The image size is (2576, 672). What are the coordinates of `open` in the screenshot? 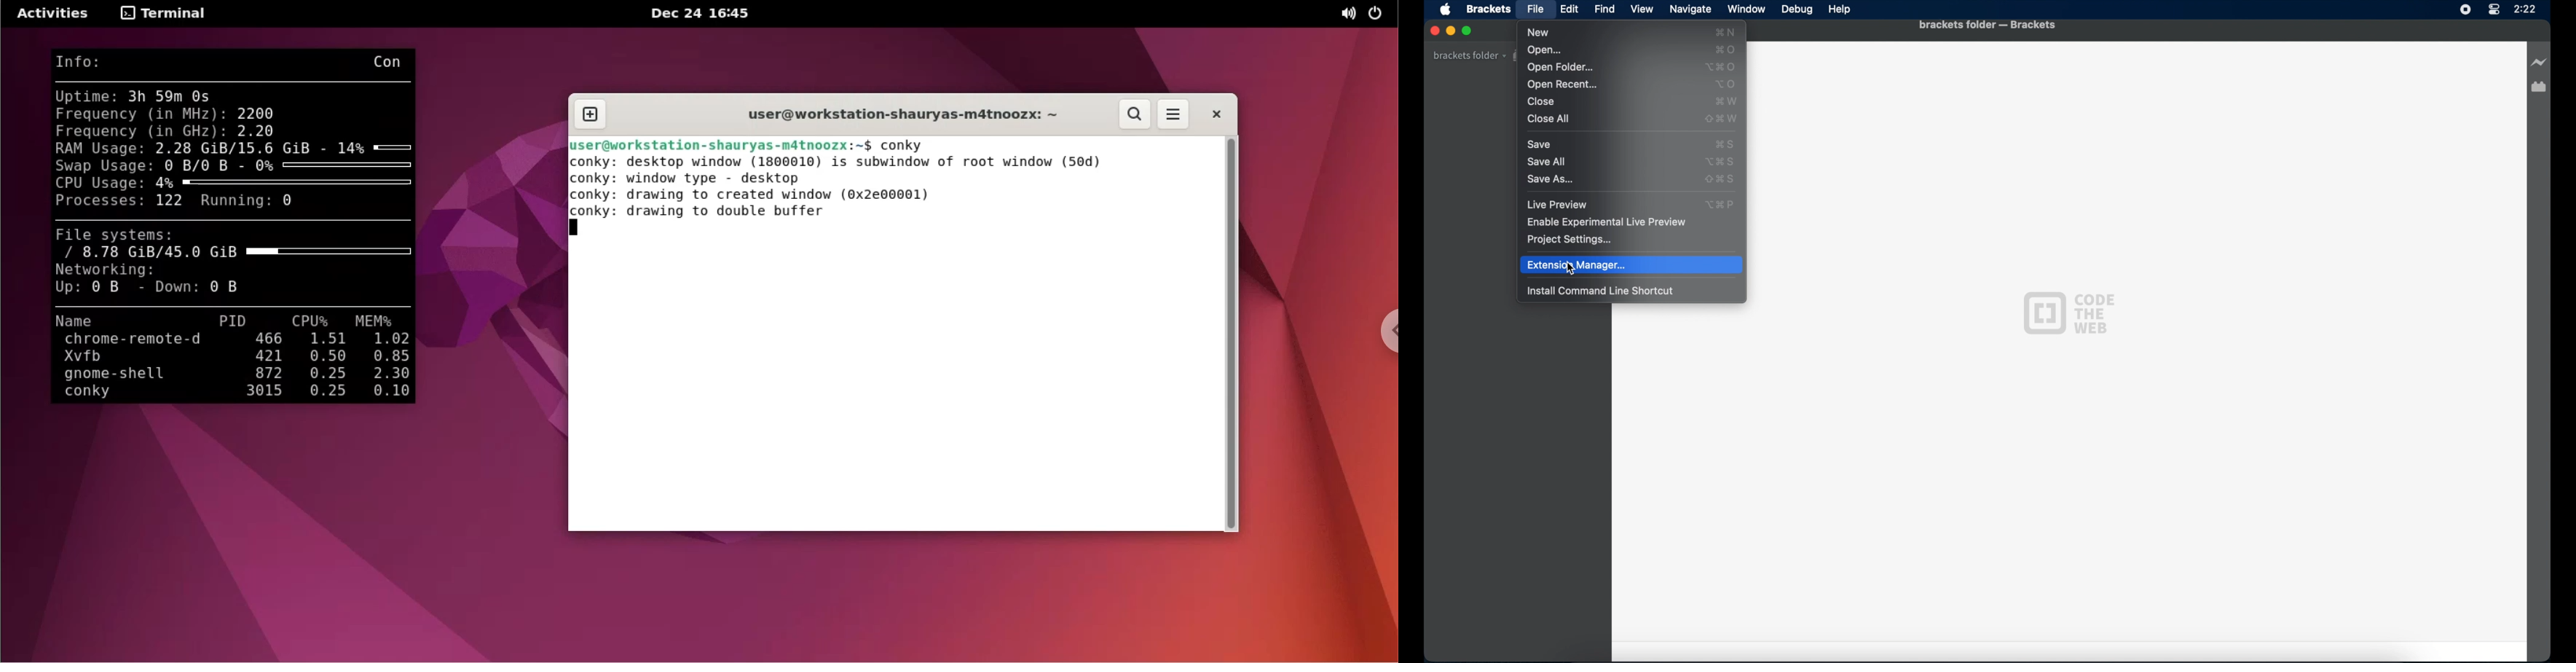 It's located at (1546, 50).